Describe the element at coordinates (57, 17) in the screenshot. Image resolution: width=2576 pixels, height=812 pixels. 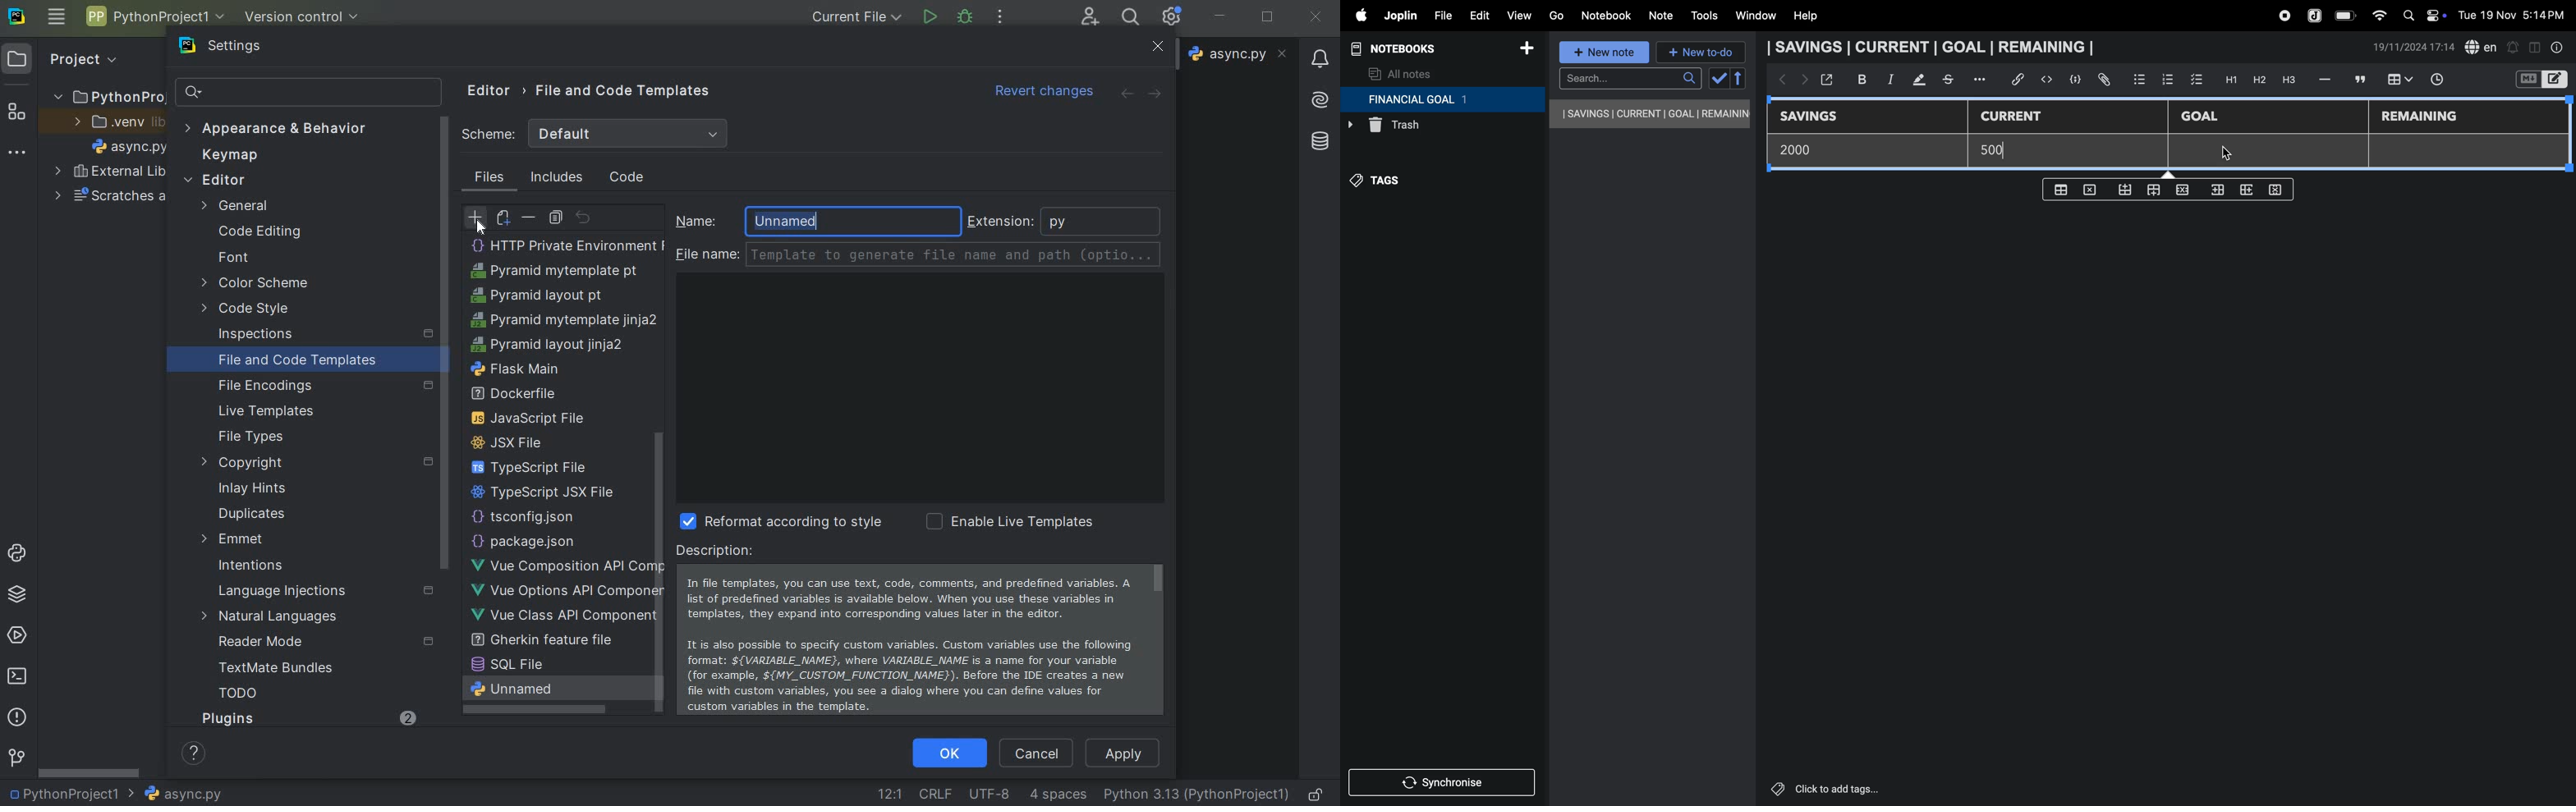
I see `main menu` at that location.